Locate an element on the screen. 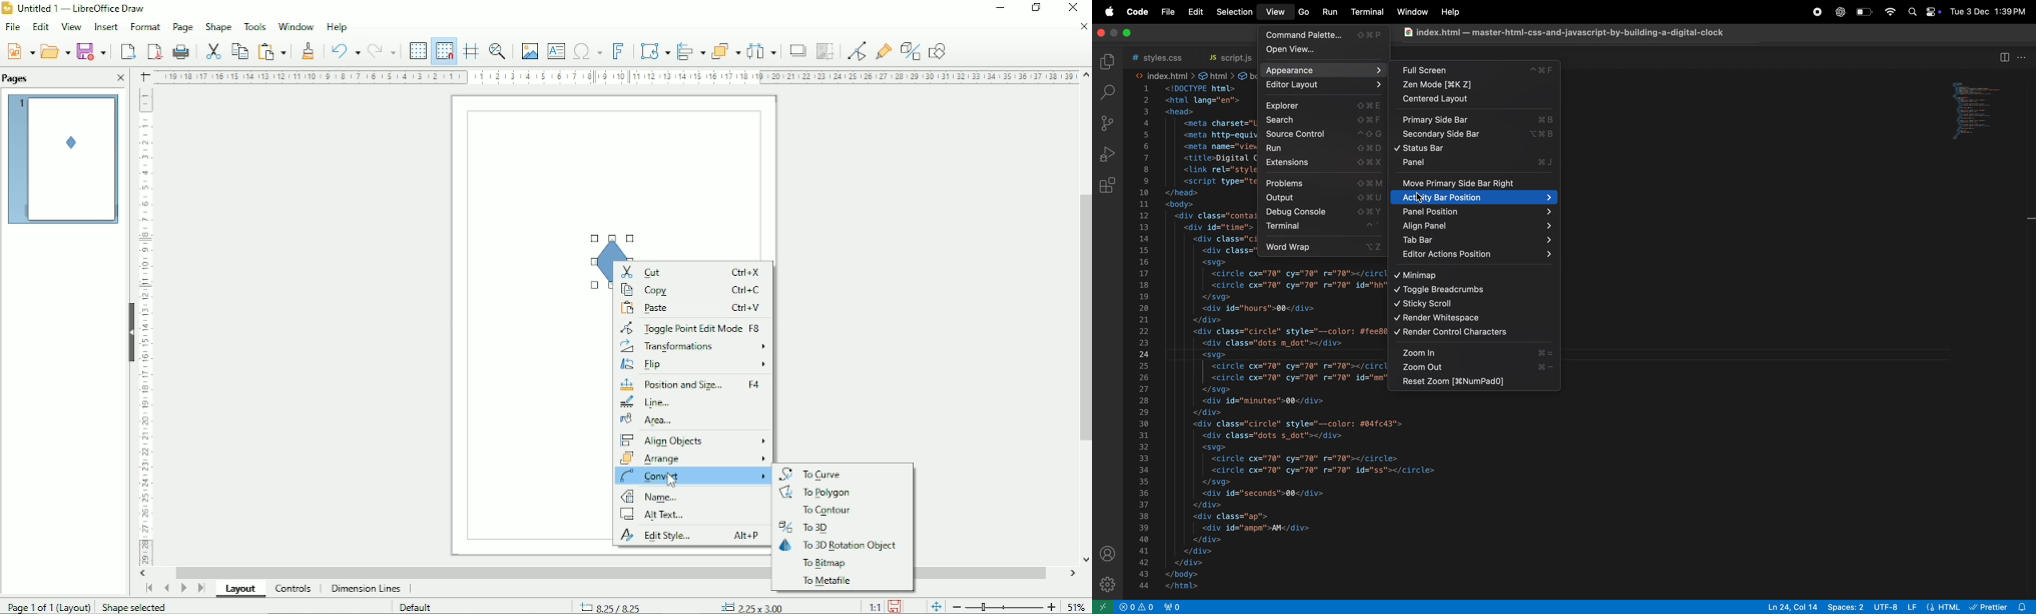  Insert fontwork text is located at coordinates (618, 50).